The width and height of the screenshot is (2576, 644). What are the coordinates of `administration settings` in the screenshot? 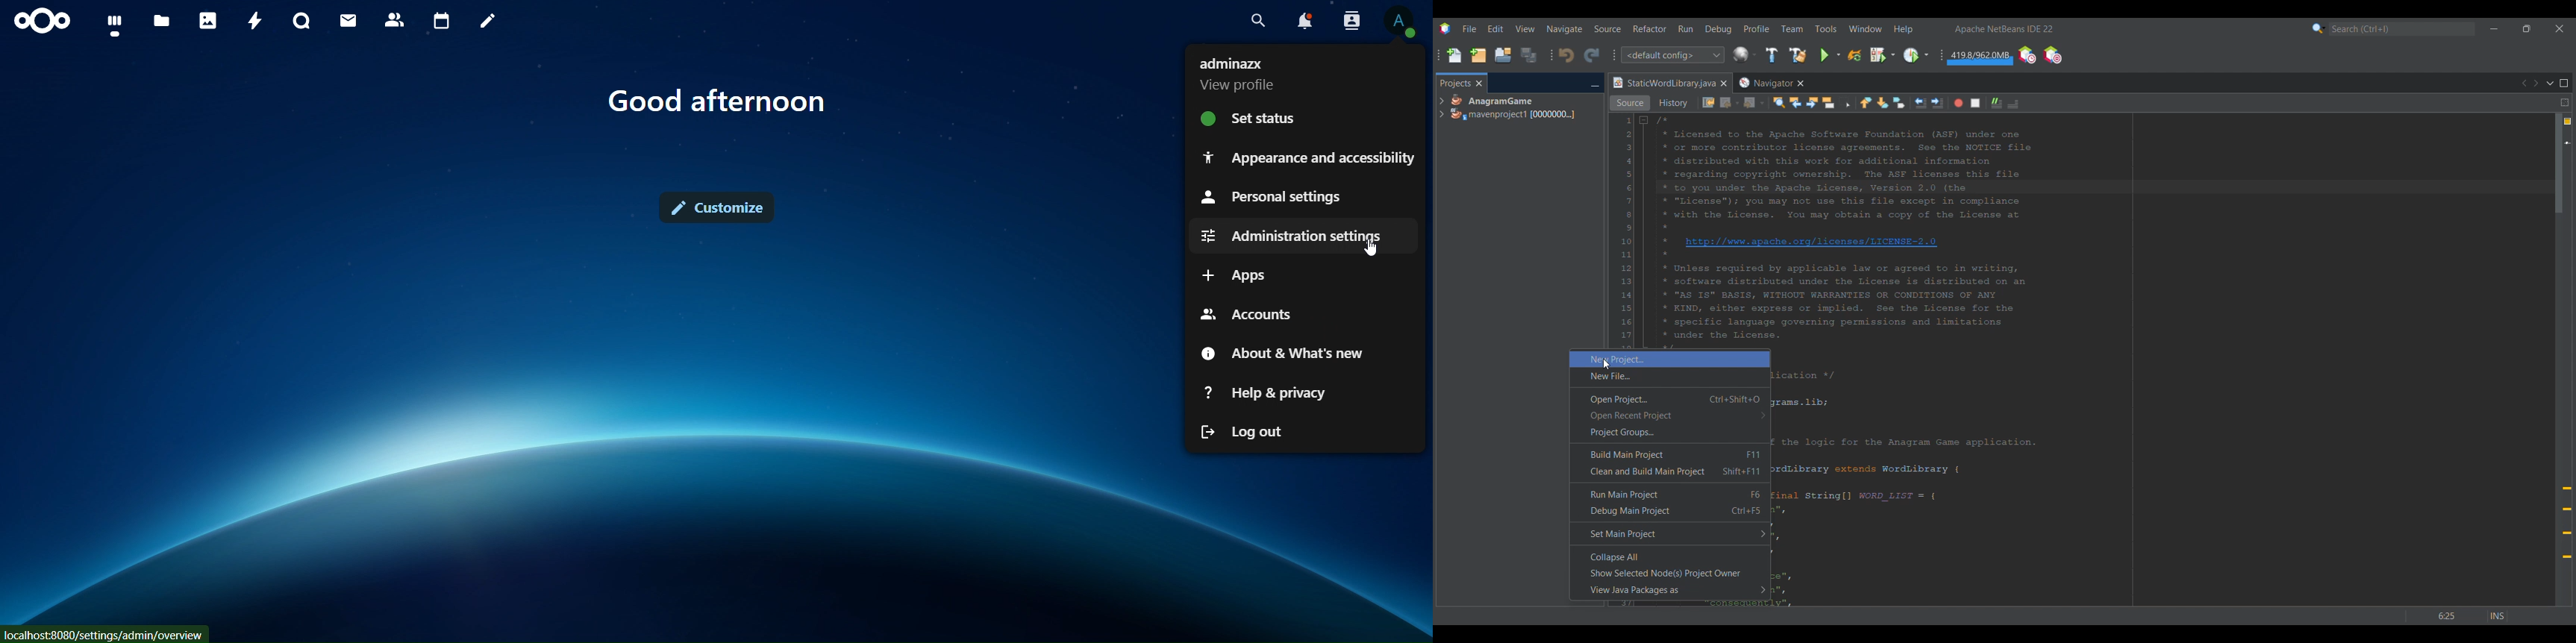 It's located at (1292, 235).